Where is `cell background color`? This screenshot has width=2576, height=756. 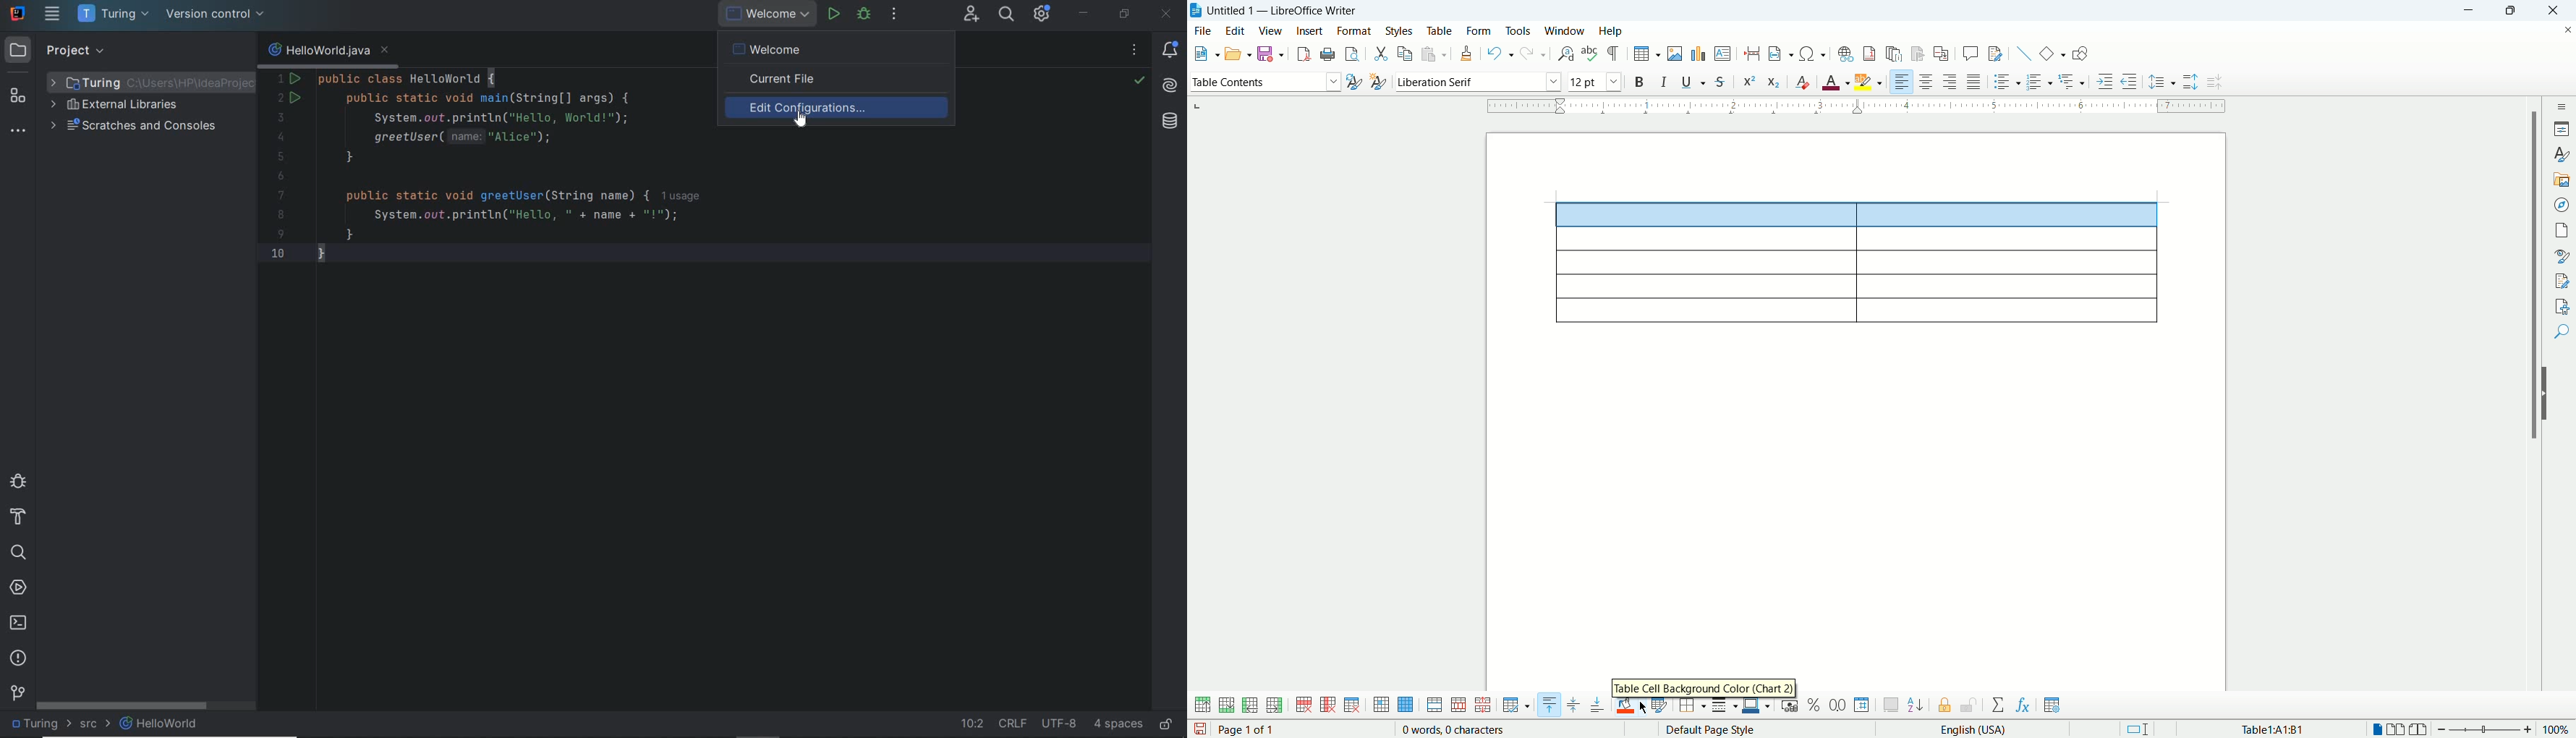 cell background color is located at coordinates (1631, 708).